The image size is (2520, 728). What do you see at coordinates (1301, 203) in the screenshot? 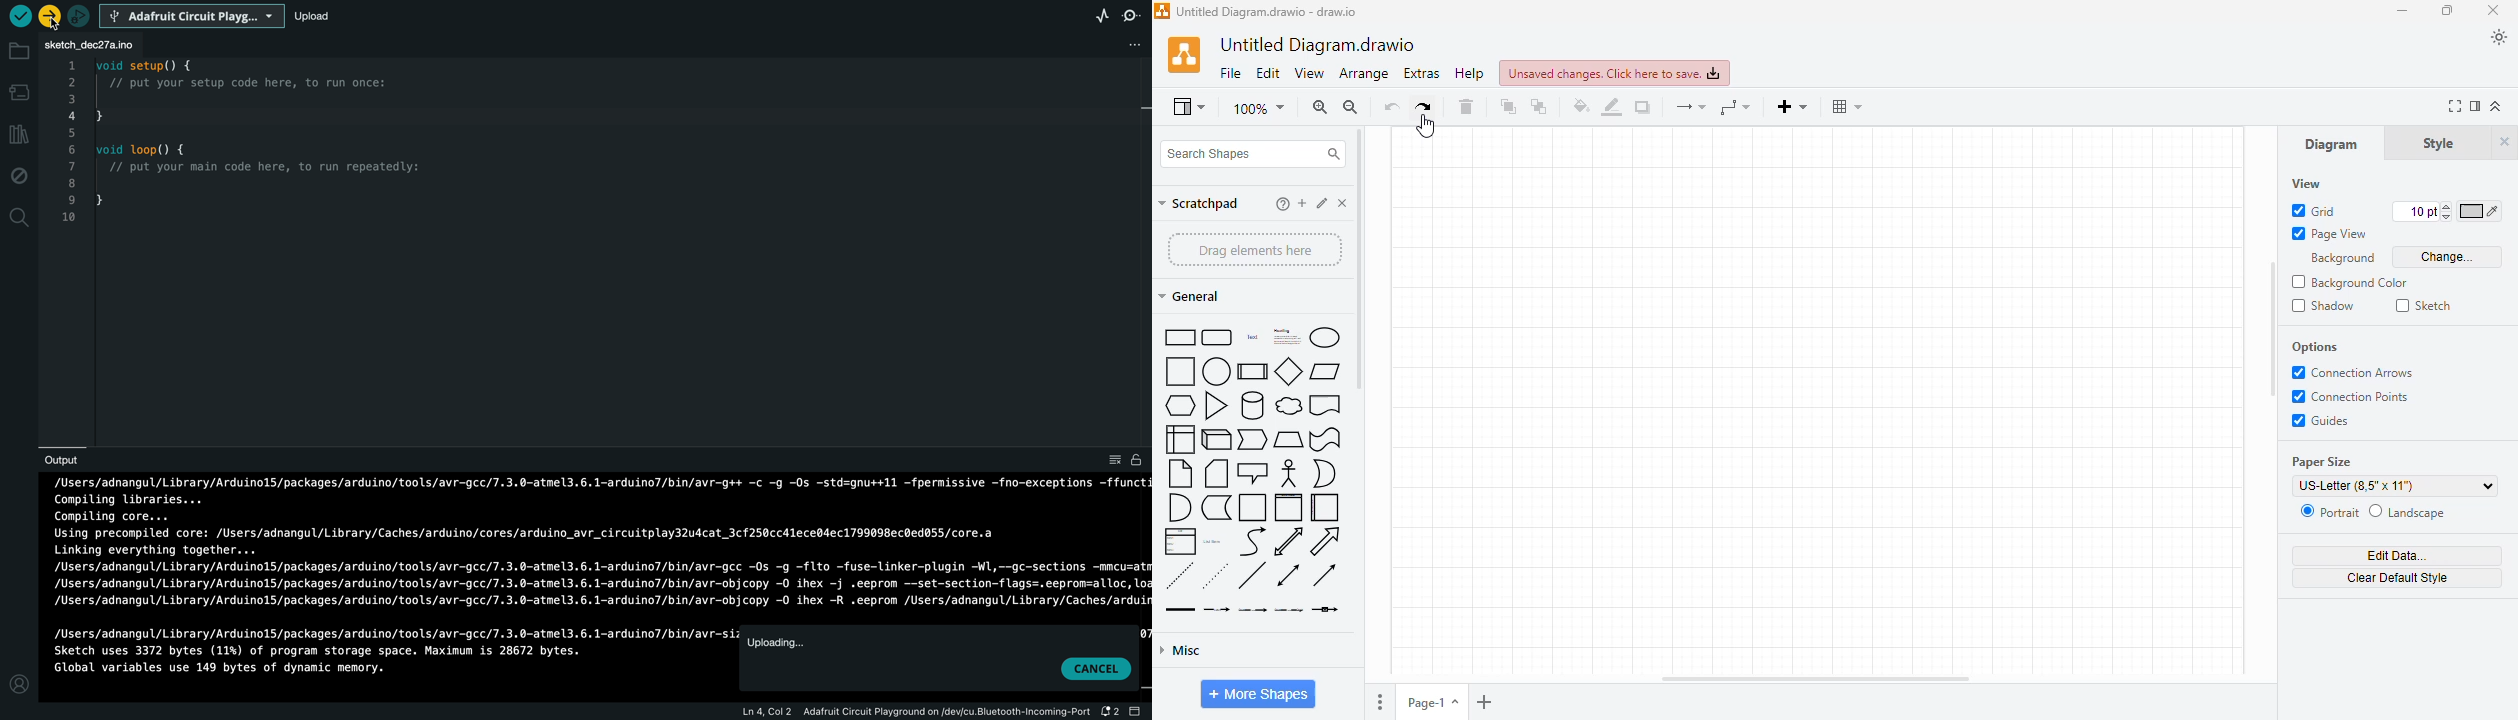
I see `add` at bounding box center [1301, 203].